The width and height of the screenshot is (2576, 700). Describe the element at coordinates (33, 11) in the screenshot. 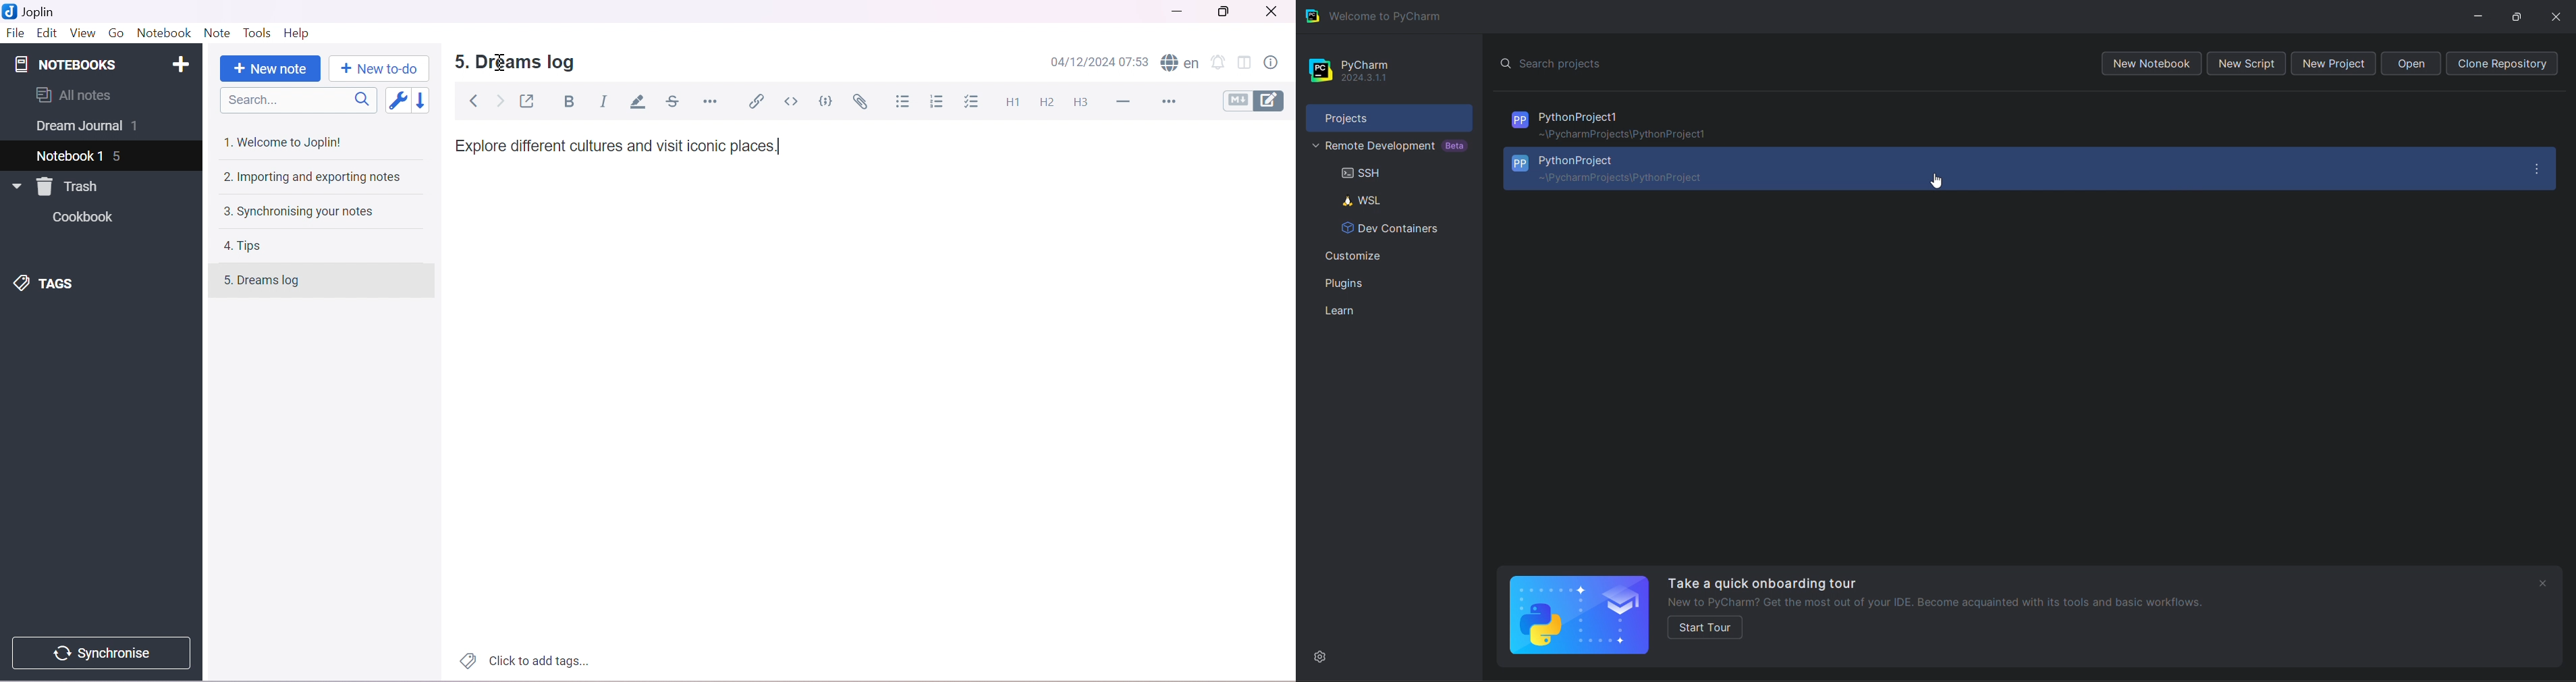

I see `Joplin` at that location.